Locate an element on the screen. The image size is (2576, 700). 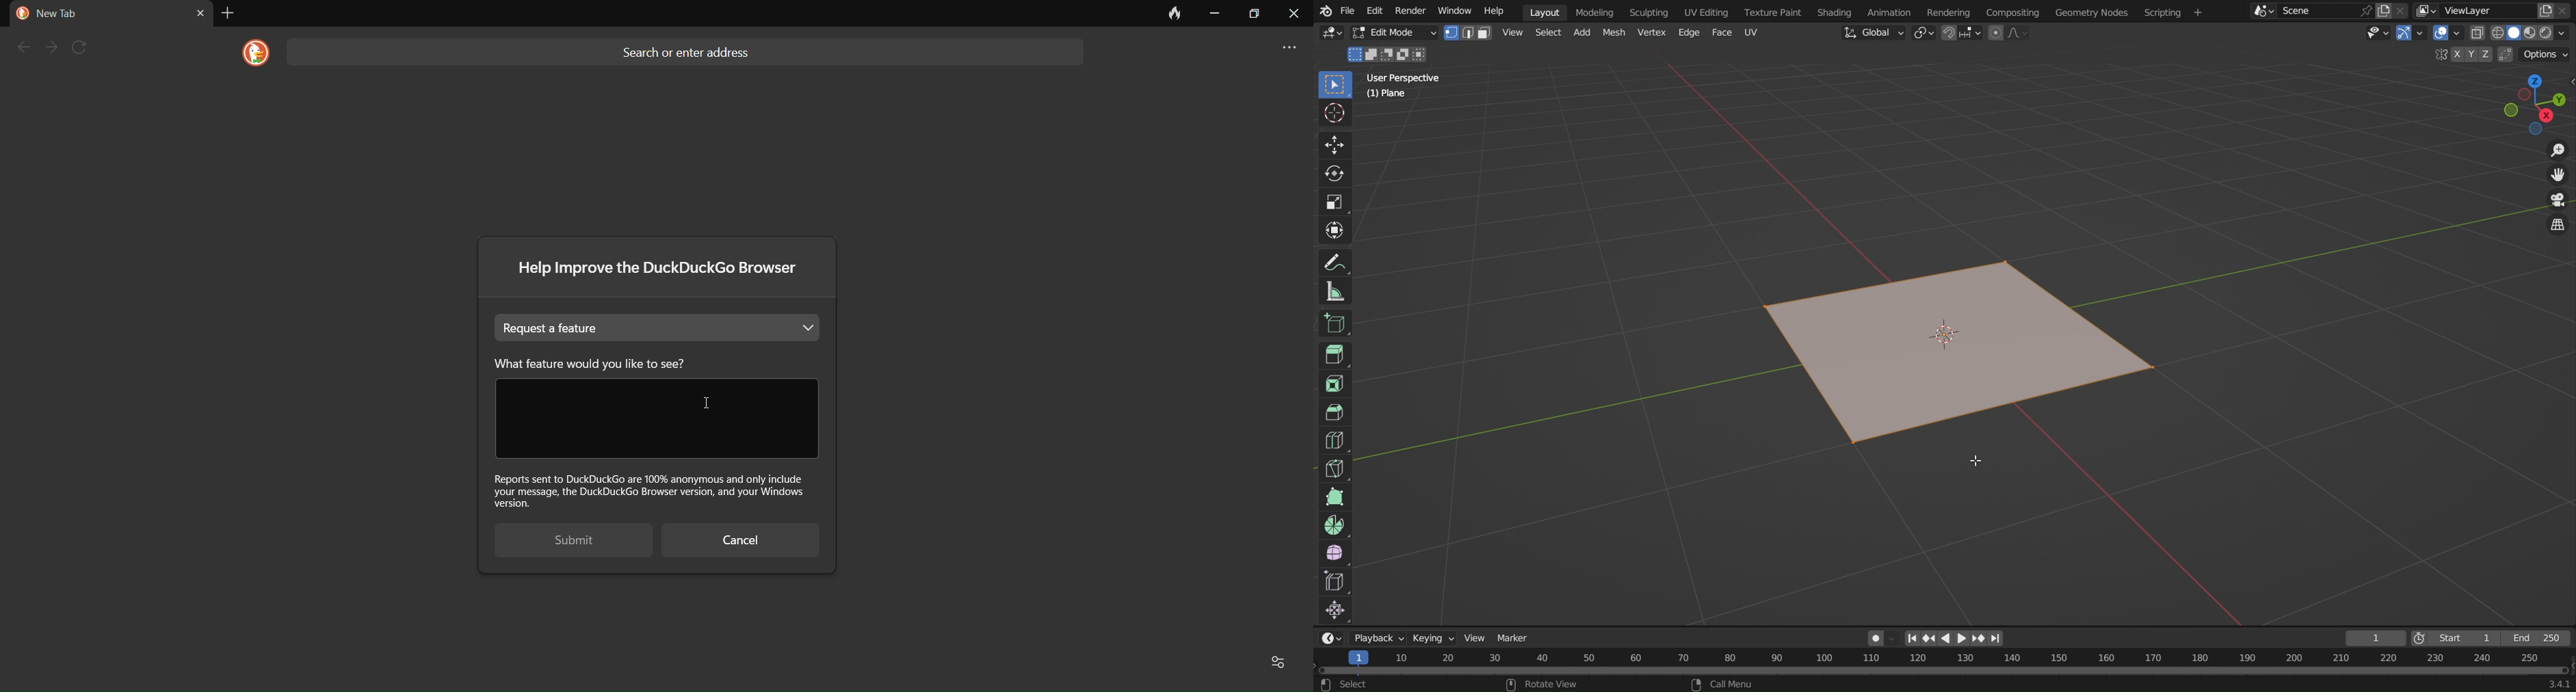
Report sent to DuckDuckGo our hundred percent anonymous and only include your message, the DuckDuckGo browser version, and your Windows version is located at coordinates (654, 490).